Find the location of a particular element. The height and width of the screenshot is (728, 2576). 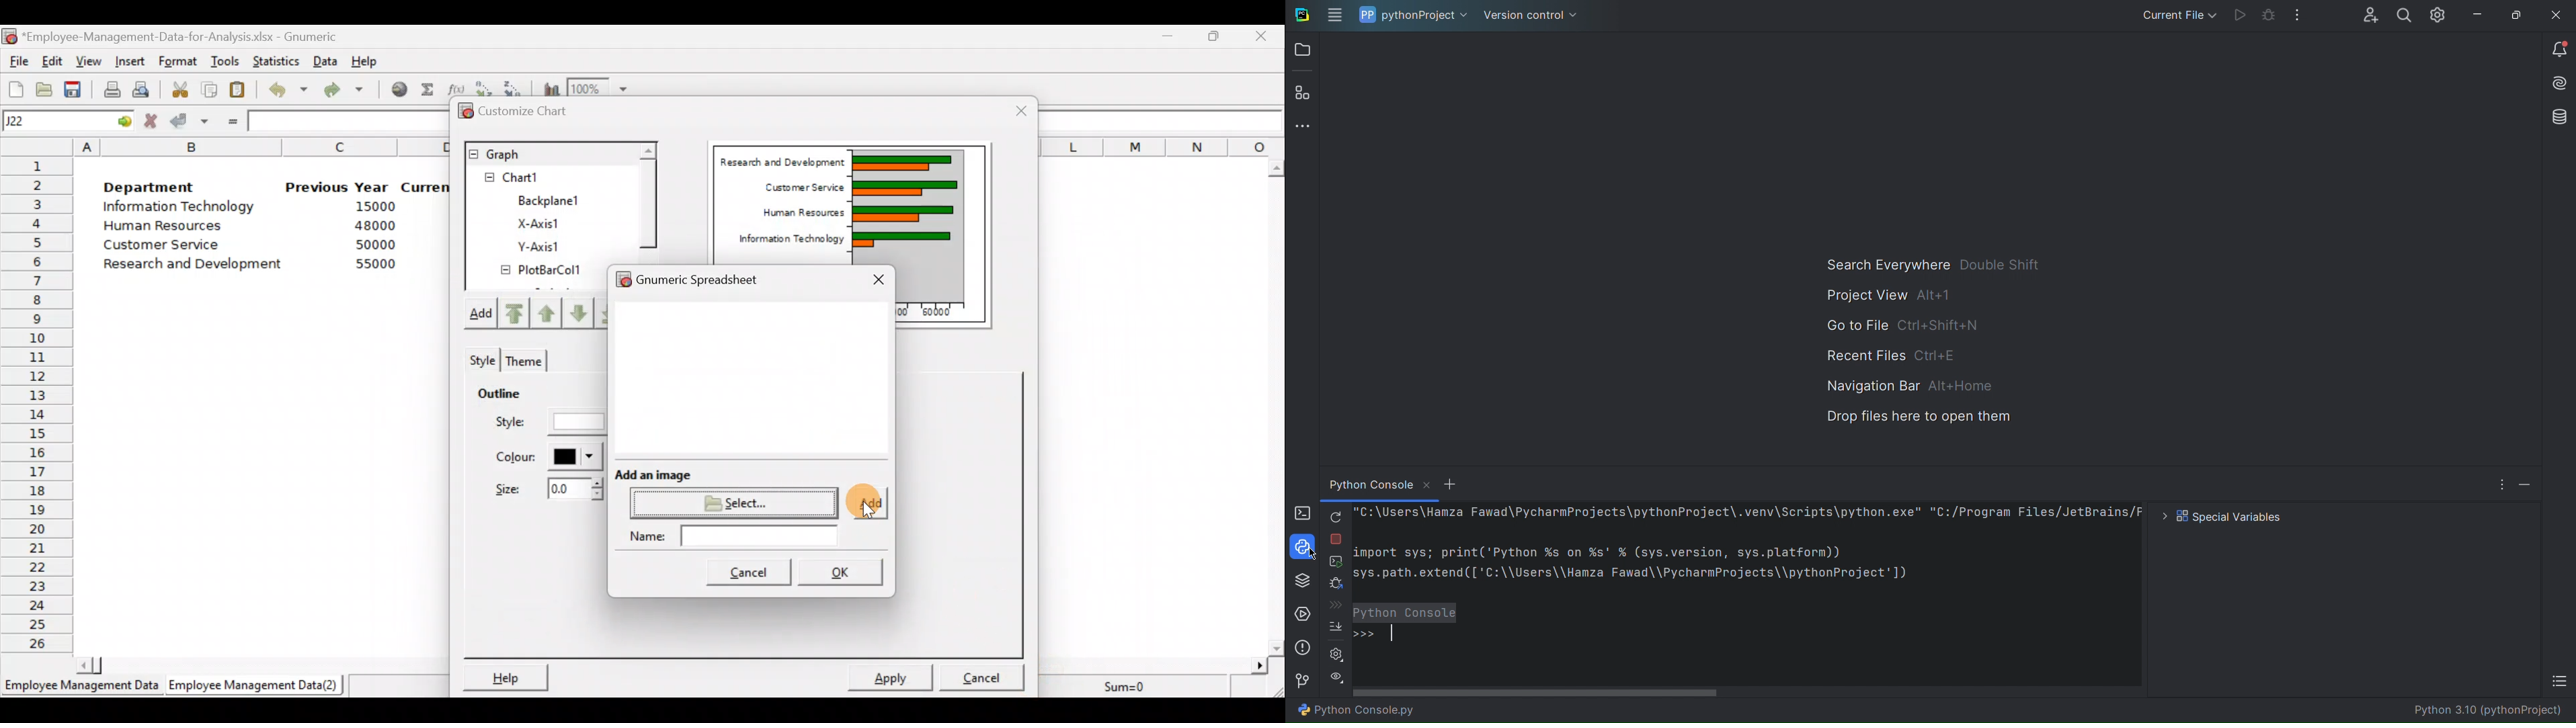

Show Command Queue is located at coordinates (1332, 604).